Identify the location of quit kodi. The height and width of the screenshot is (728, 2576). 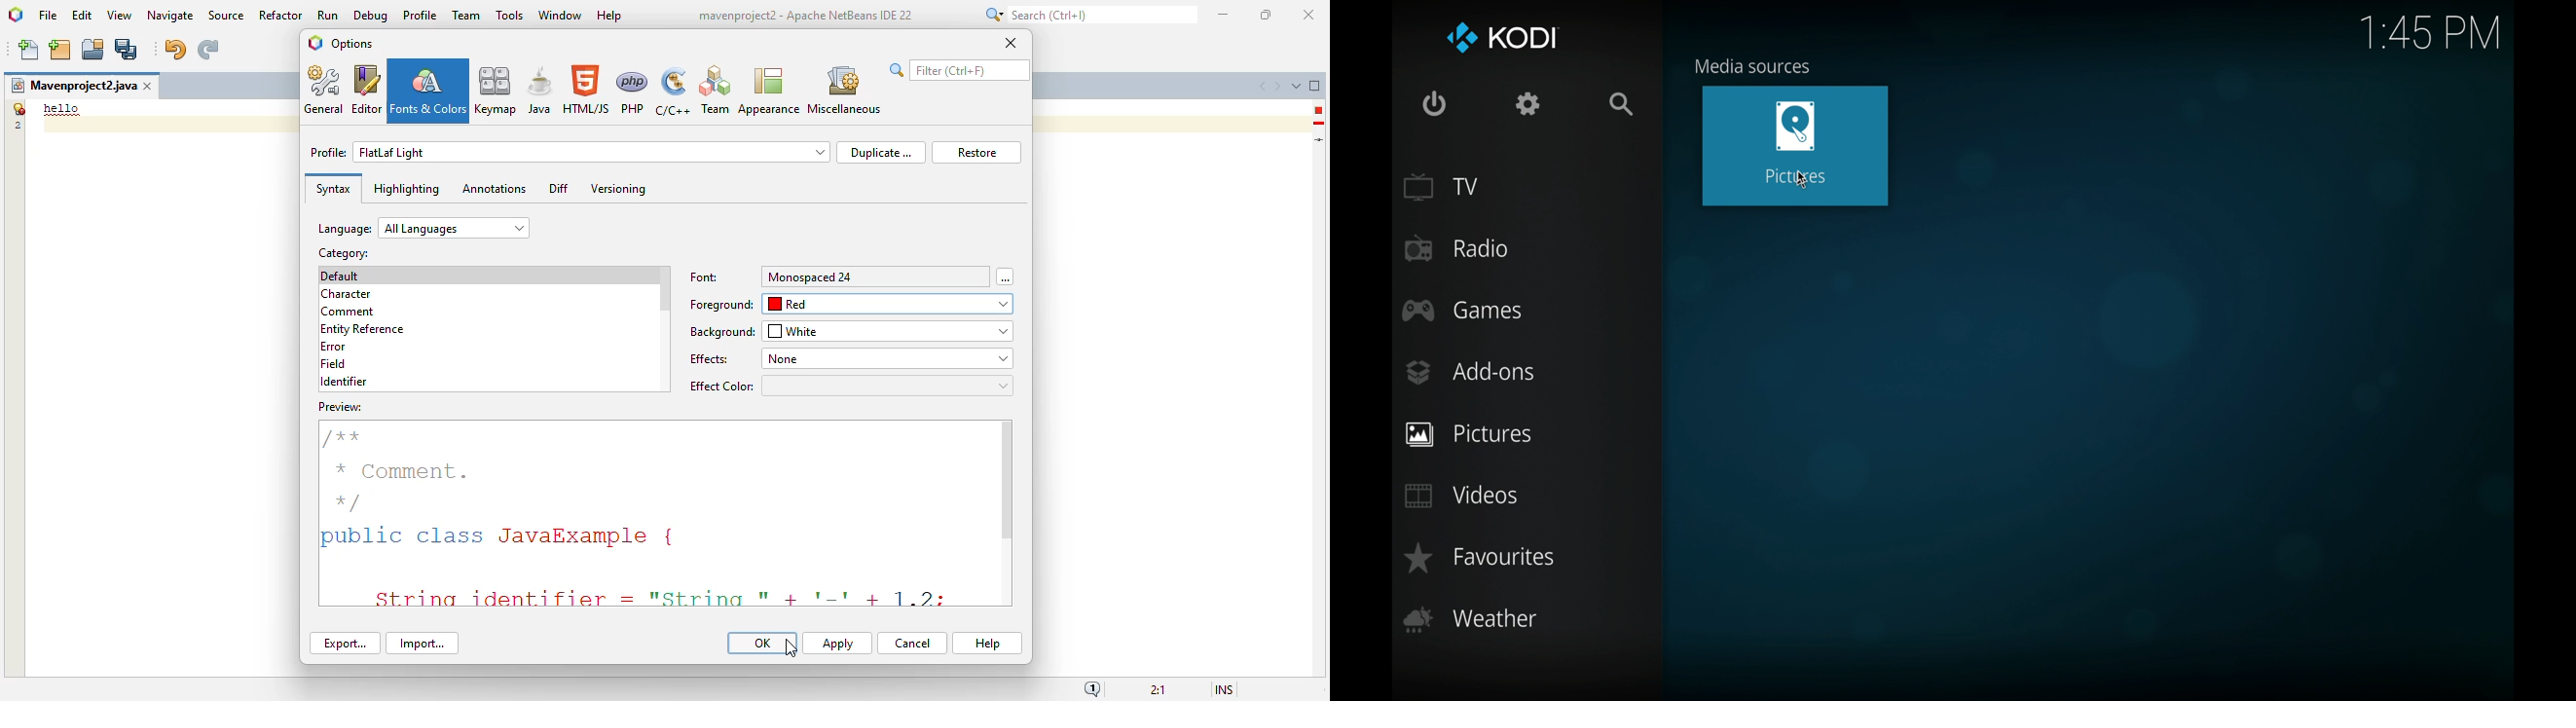
(1434, 103).